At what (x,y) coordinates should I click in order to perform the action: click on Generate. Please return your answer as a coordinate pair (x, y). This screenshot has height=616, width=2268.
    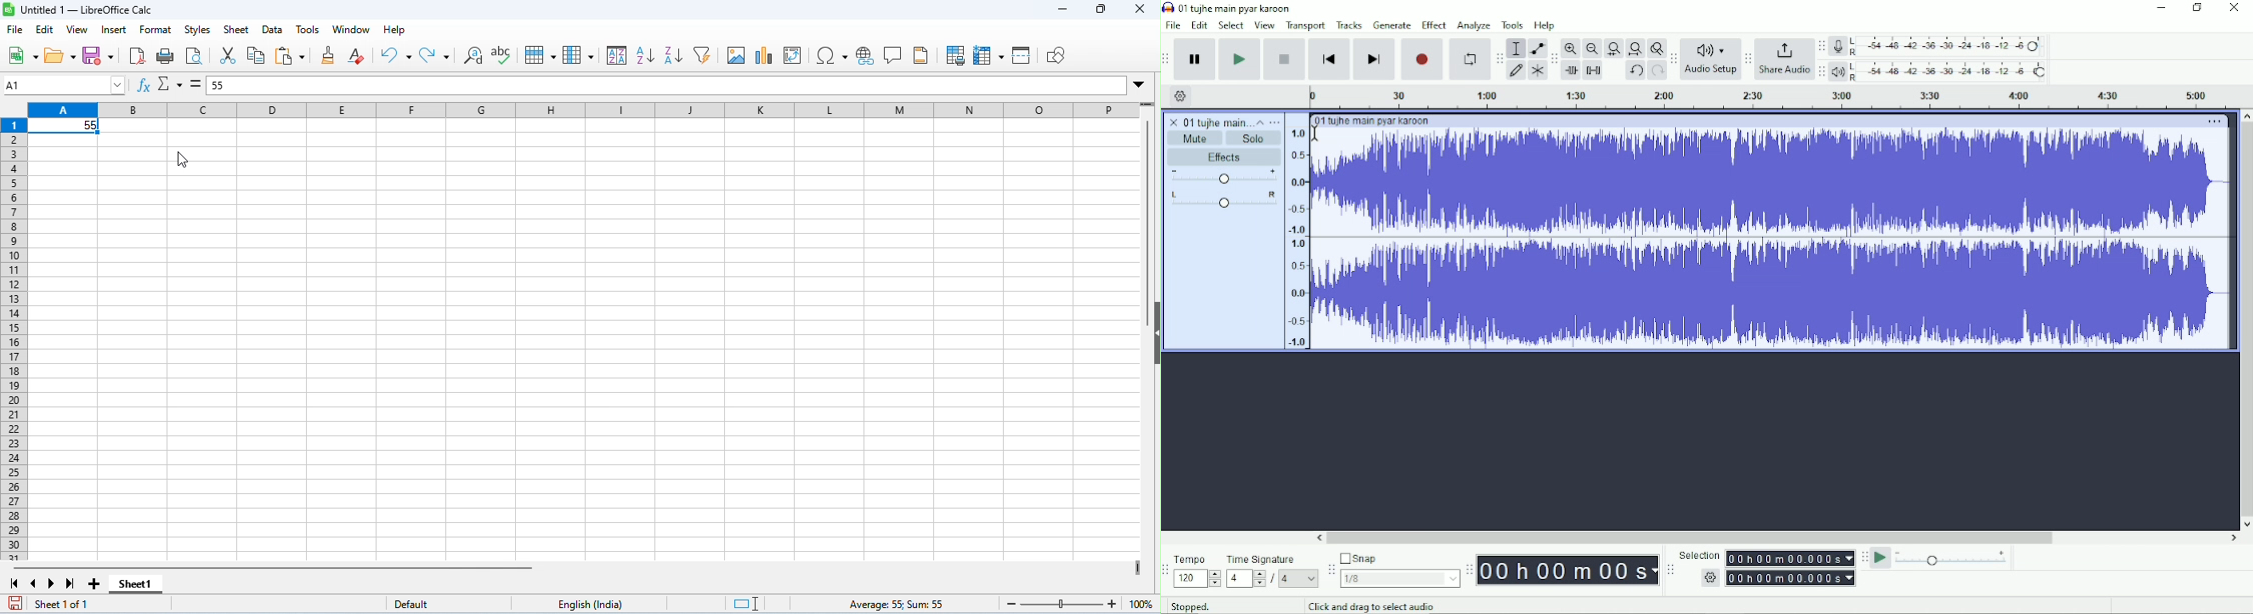
    Looking at the image, I should click on (1392, 25).